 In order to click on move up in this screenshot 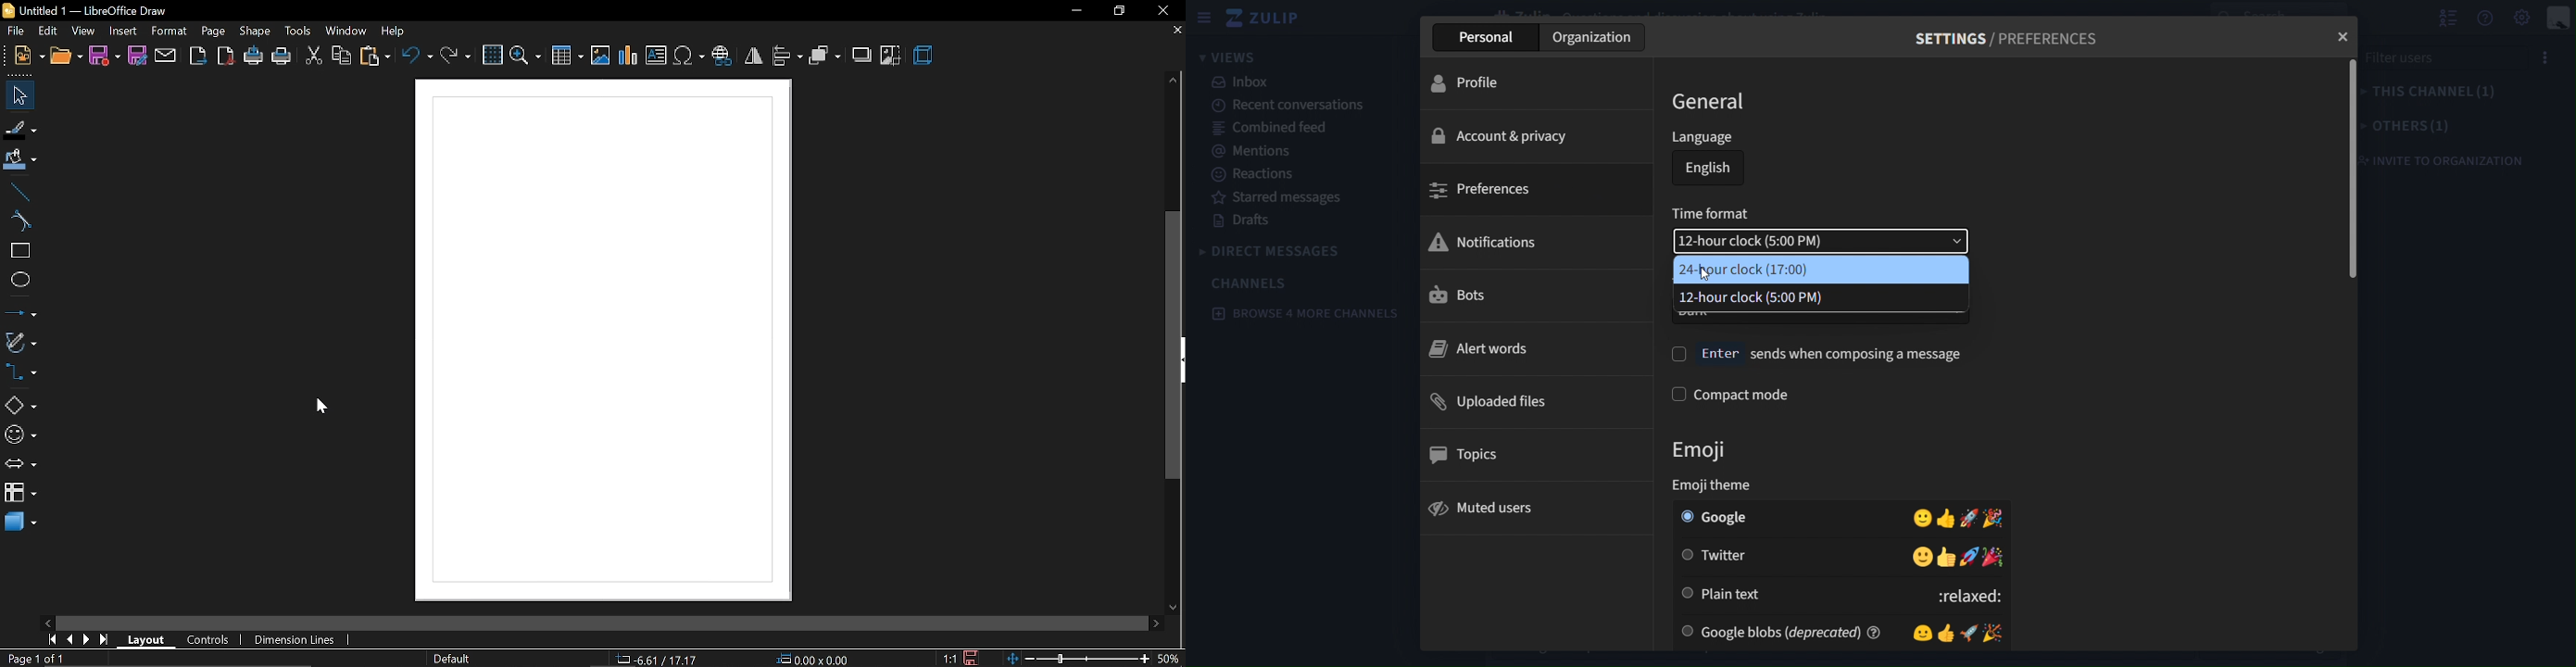, I will do `click(1173, 79)`.